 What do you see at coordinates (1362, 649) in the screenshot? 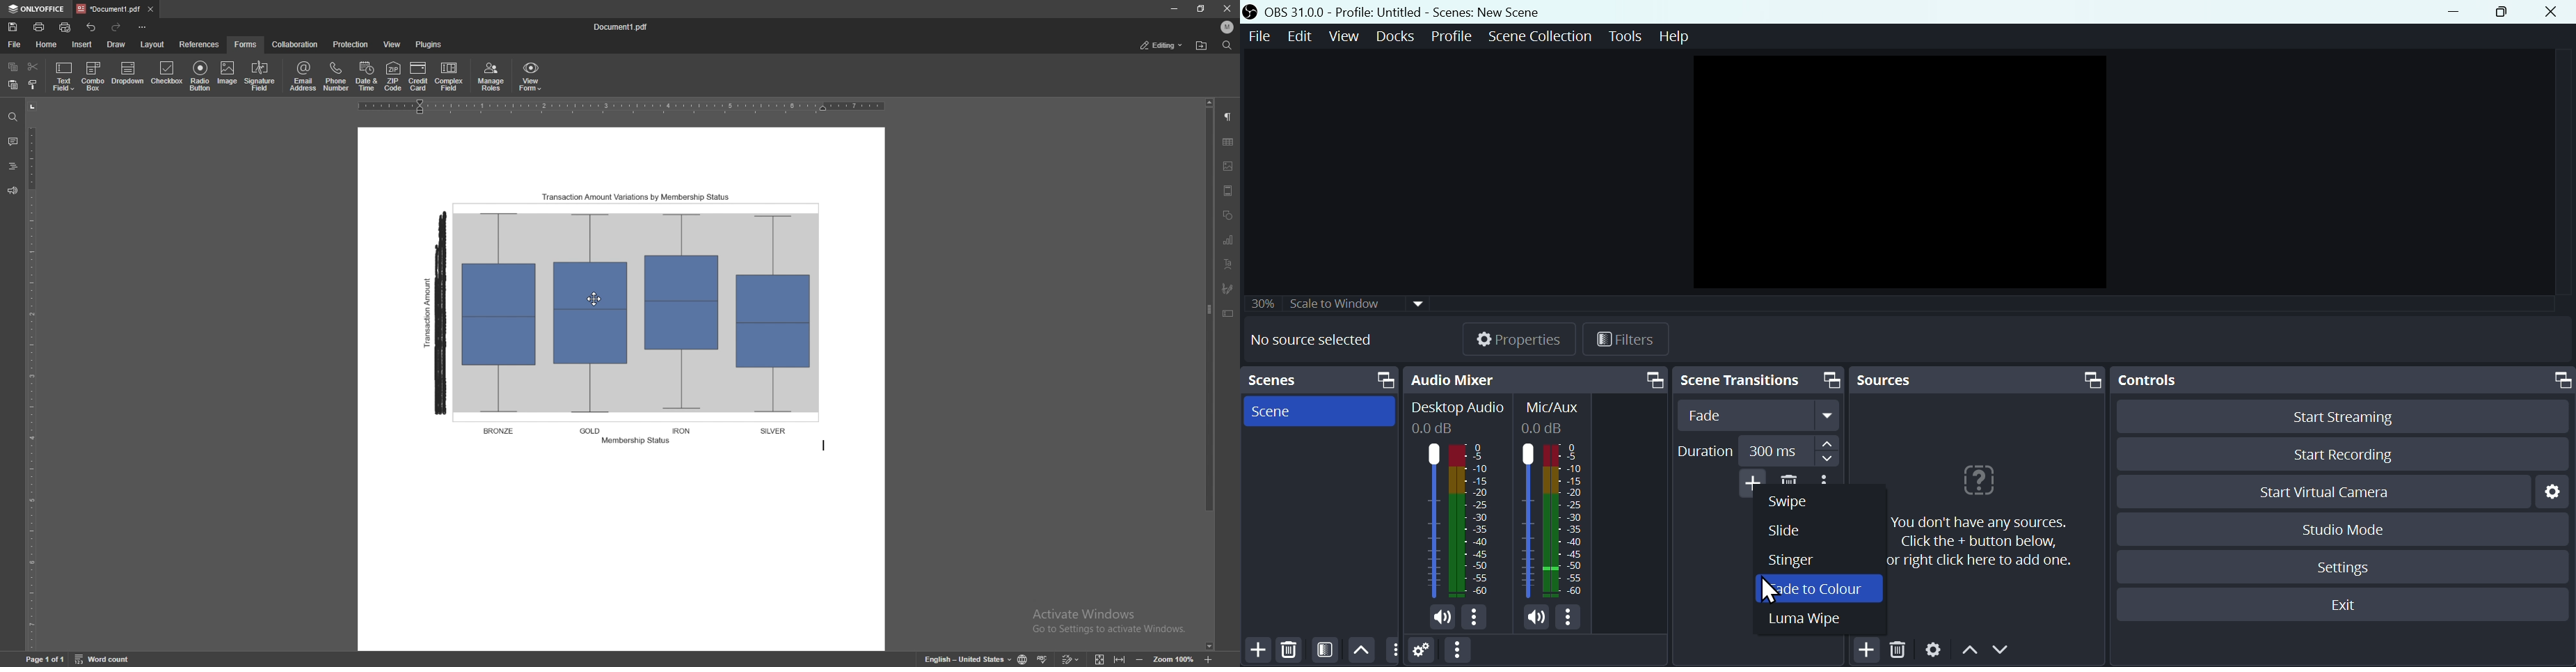
I see `Up` at bounding box center [1362, 649].